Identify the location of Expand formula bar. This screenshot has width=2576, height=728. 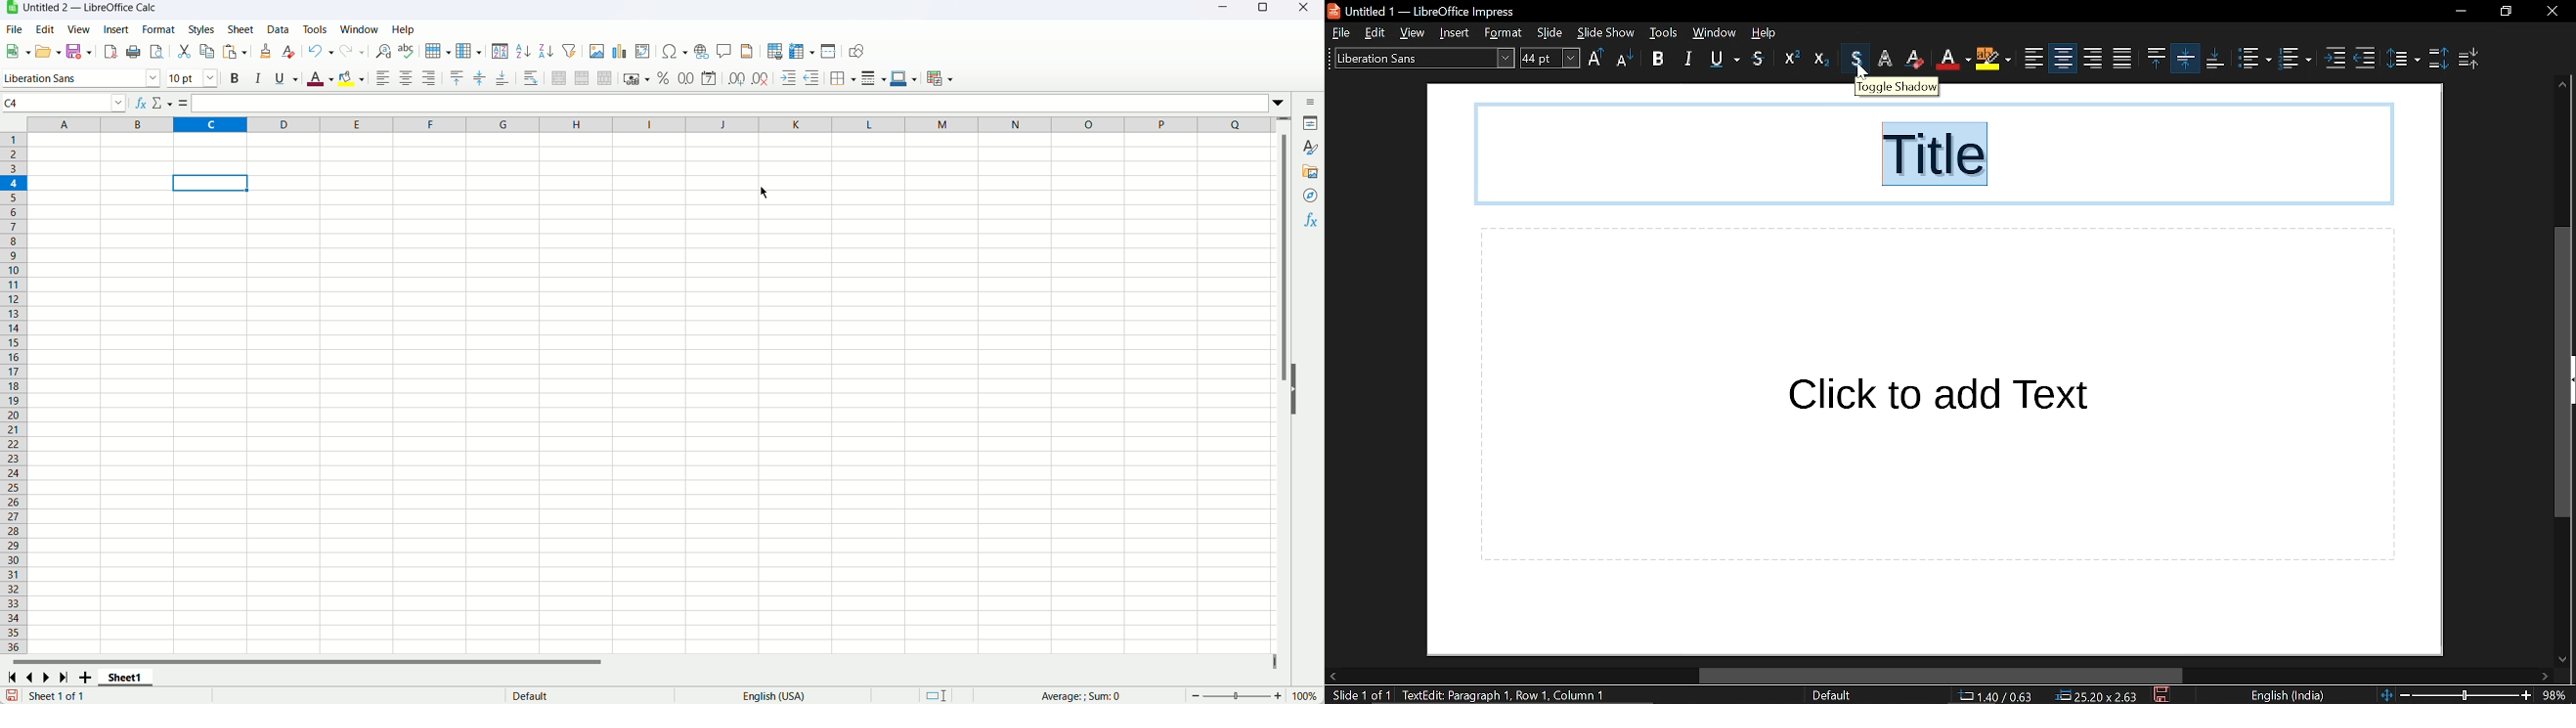
(1281, 101).